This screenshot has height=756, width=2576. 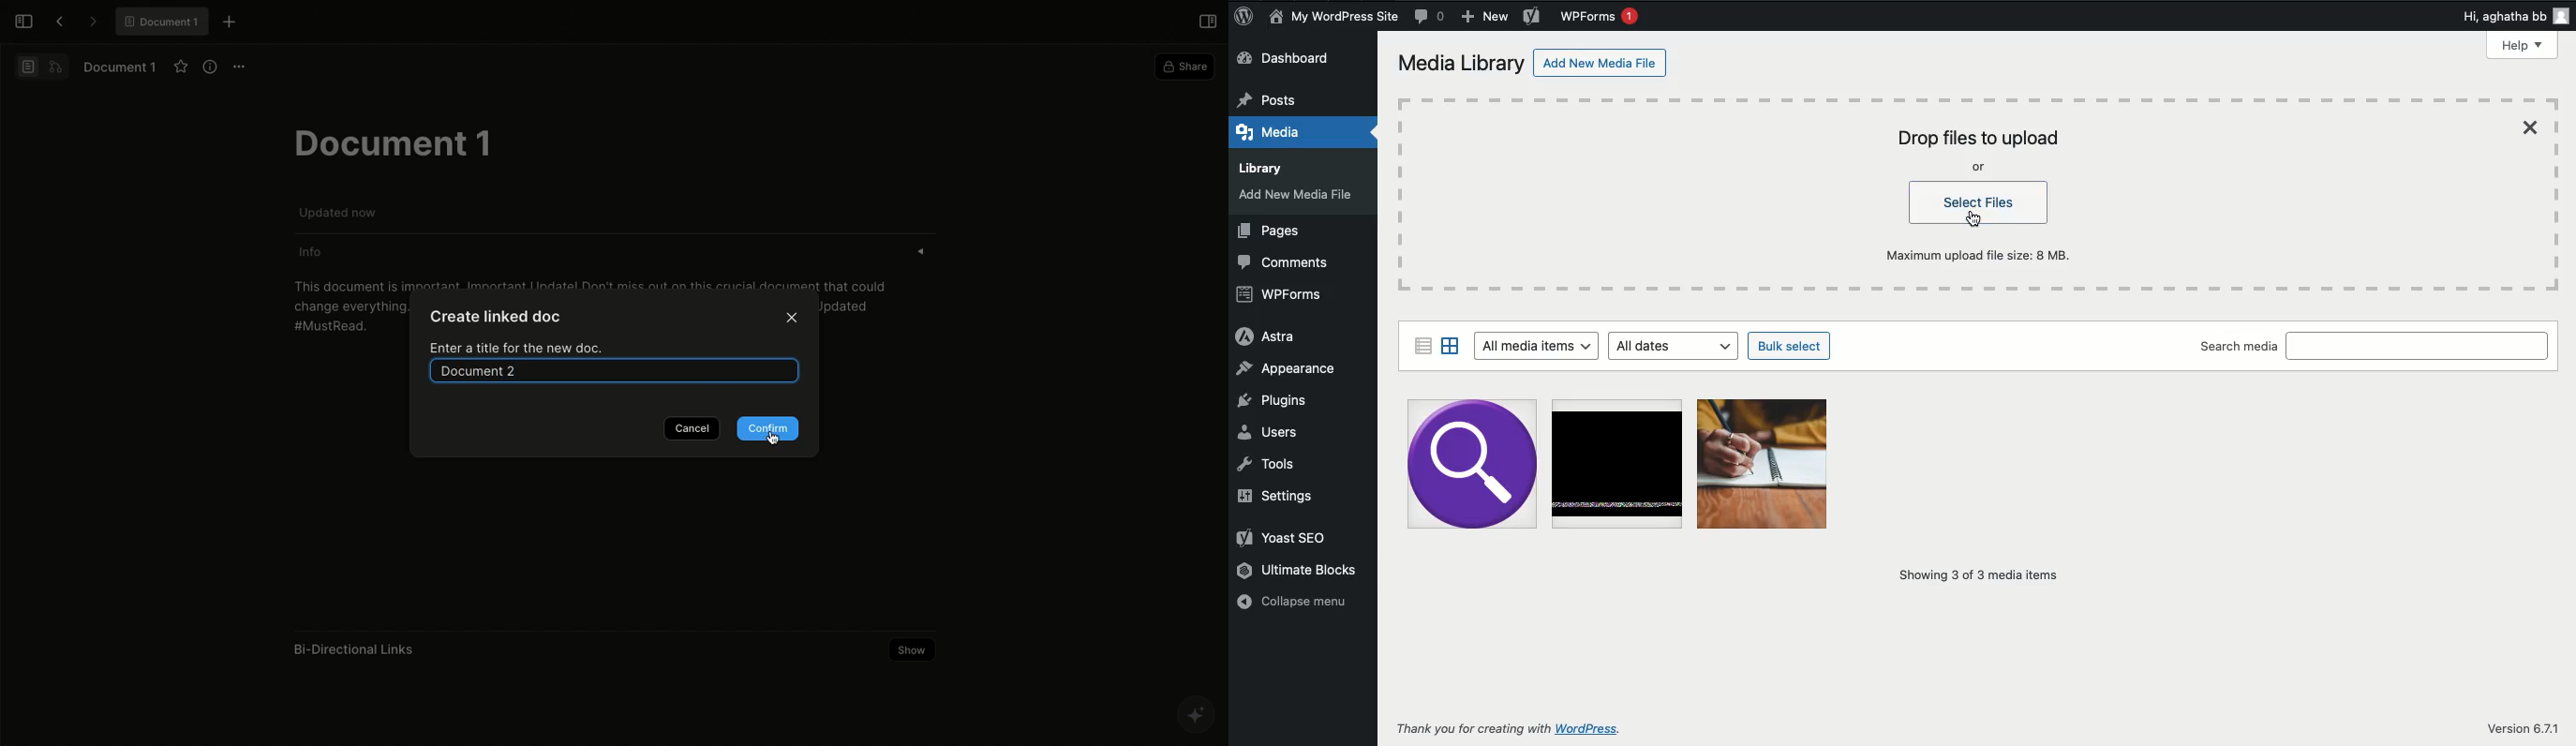 I want to click on Posts, so click(x=1273, y=96).